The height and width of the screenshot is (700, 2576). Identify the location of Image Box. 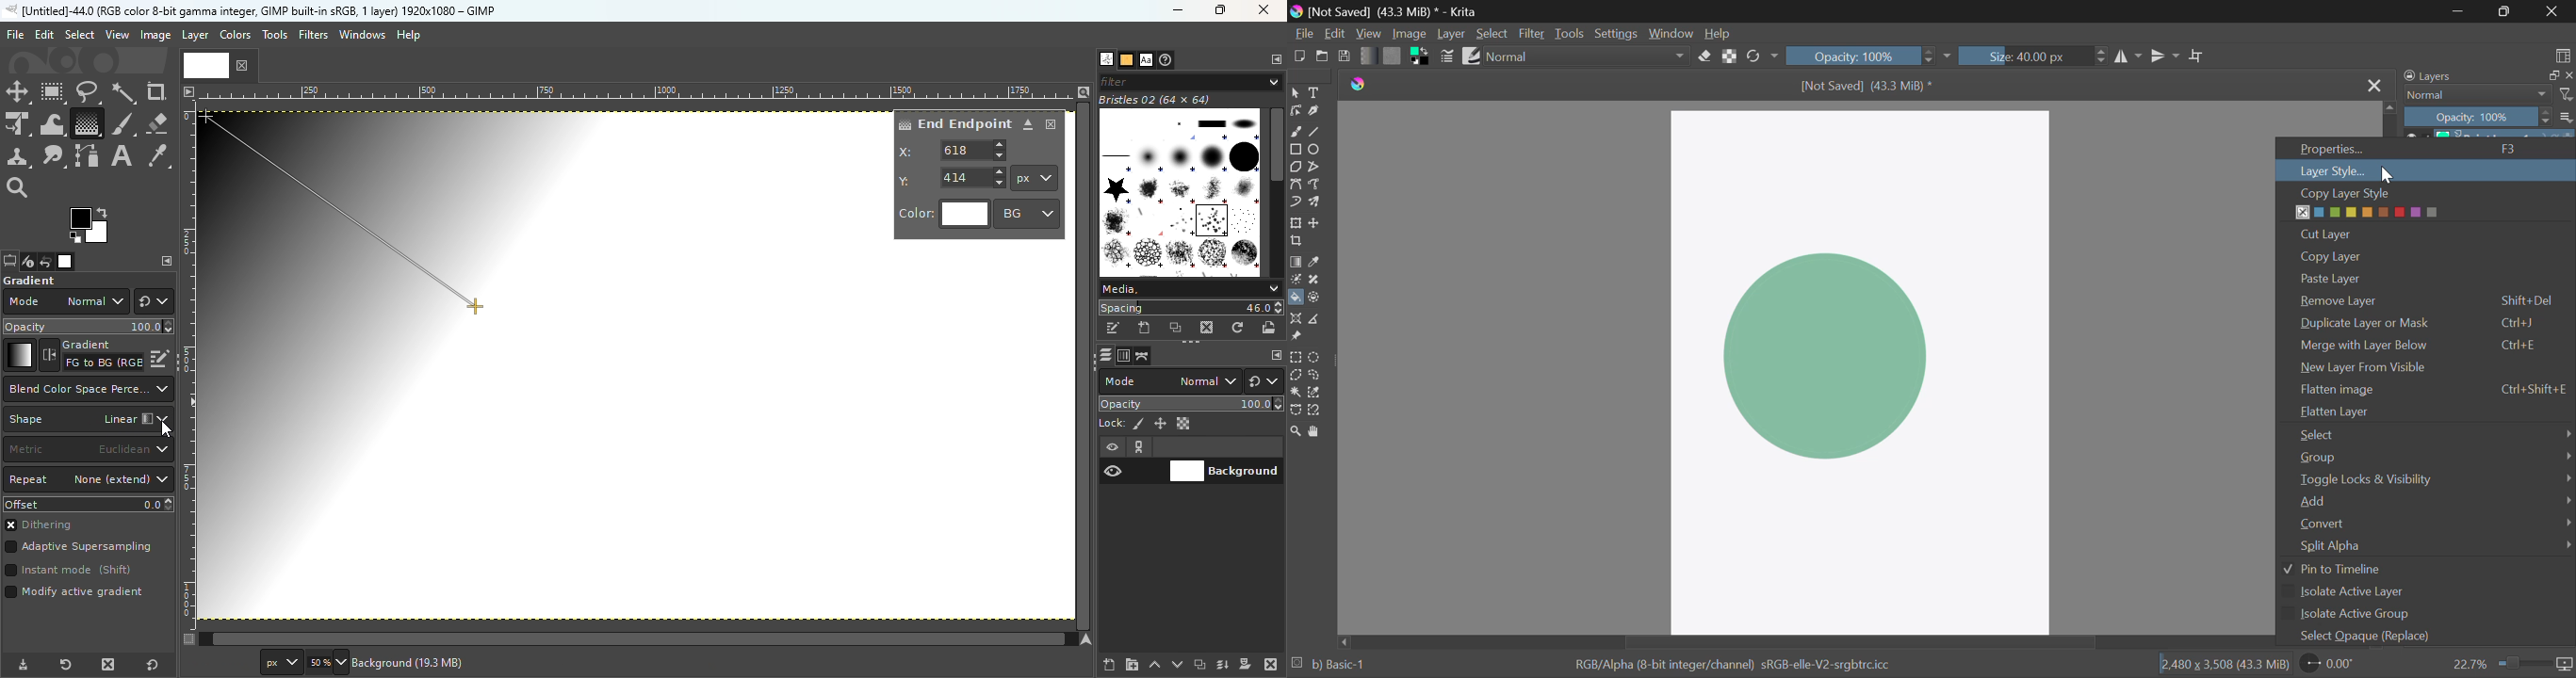
(1180, 186).